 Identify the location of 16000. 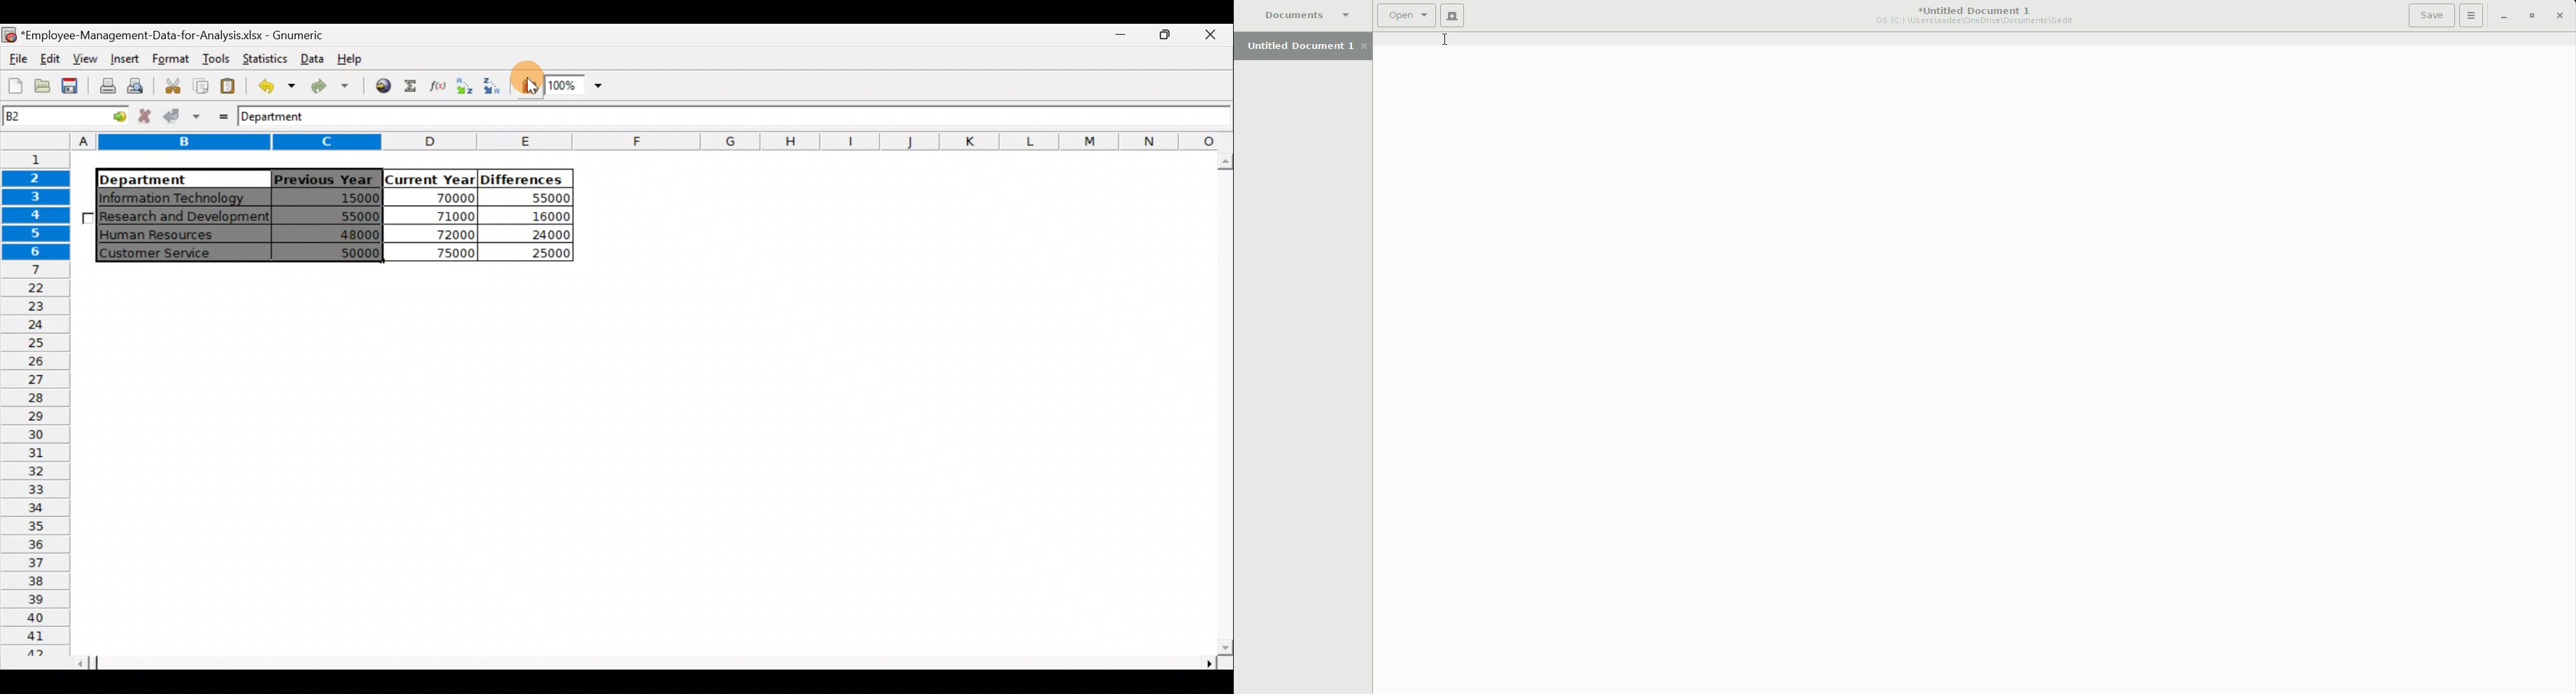
(541, 217).